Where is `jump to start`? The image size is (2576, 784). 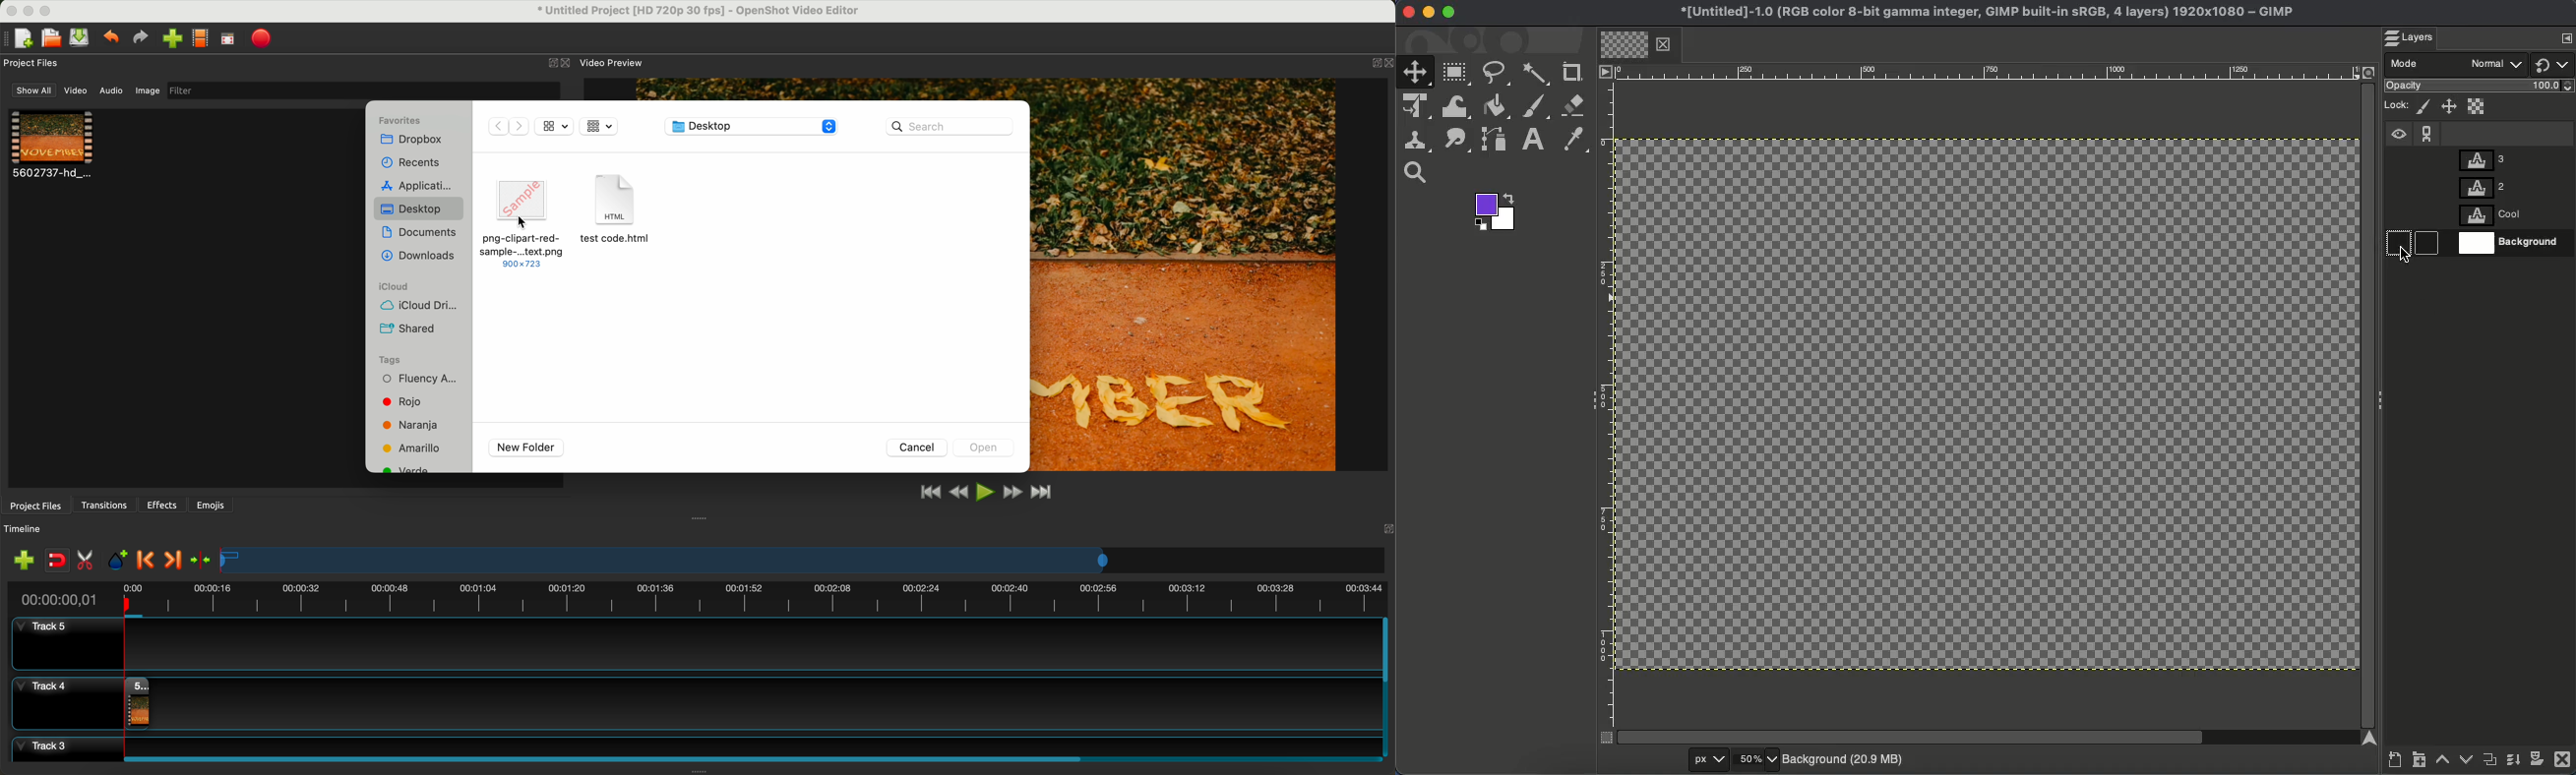
jump to start is located at coordinates (931, 493).